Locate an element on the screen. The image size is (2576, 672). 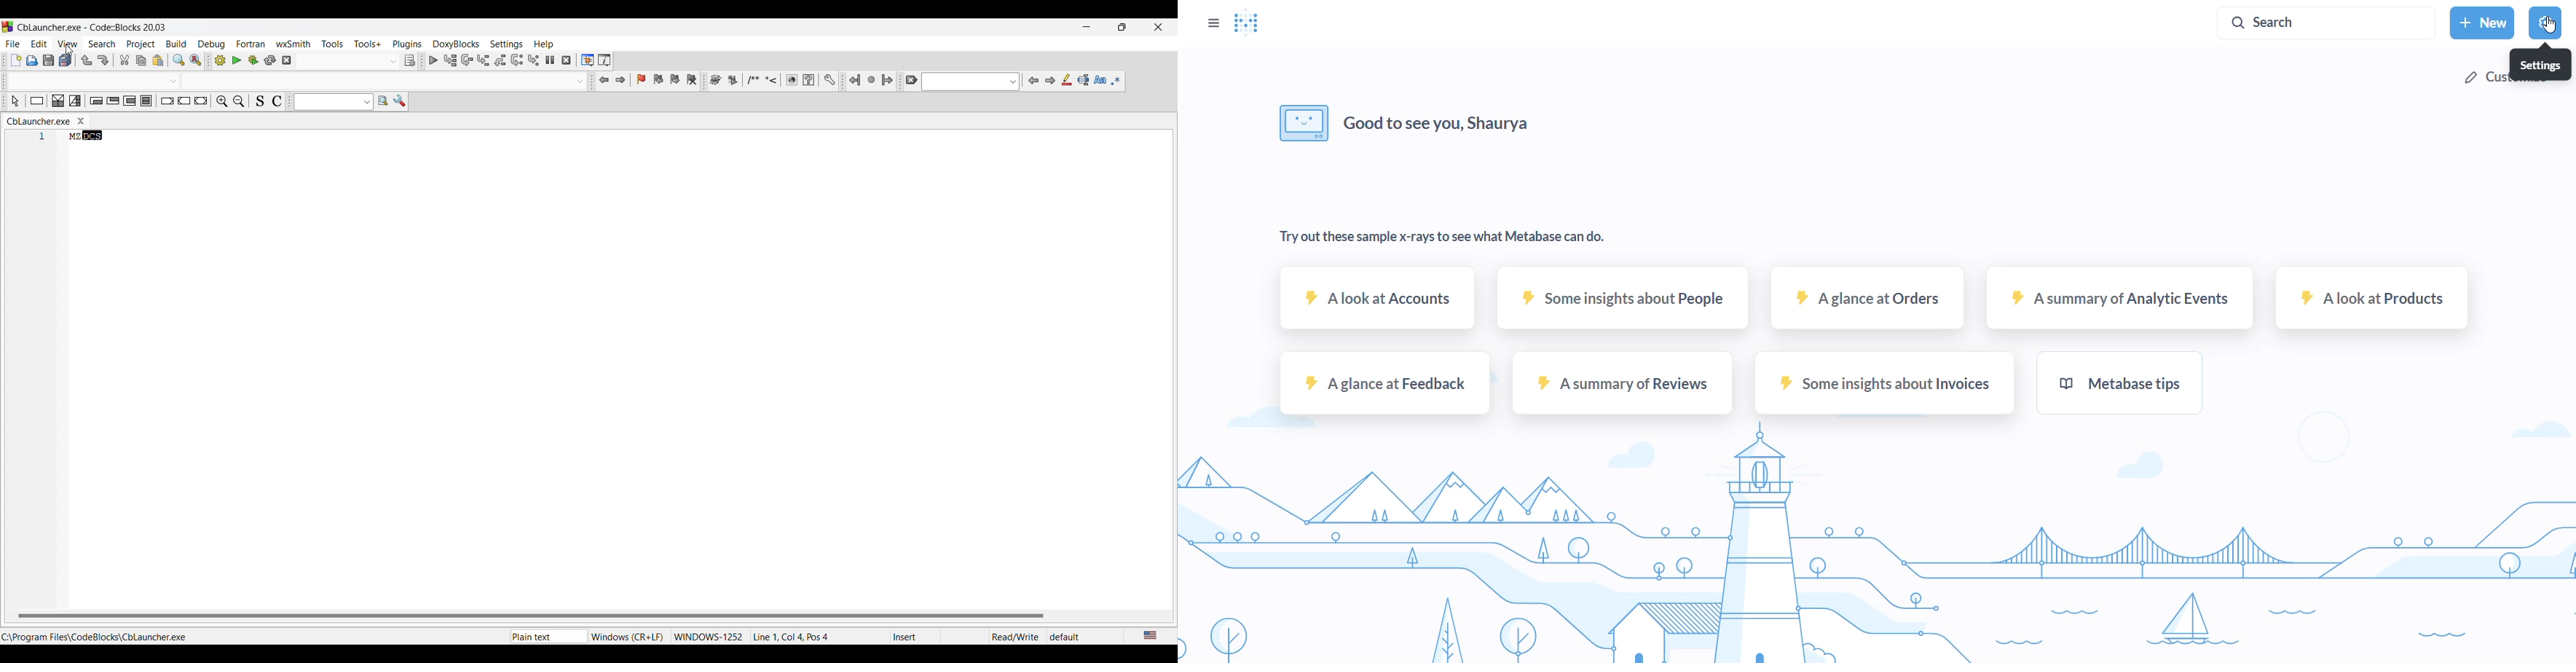
Toggle bookmark is located at coordinates (641, 79).